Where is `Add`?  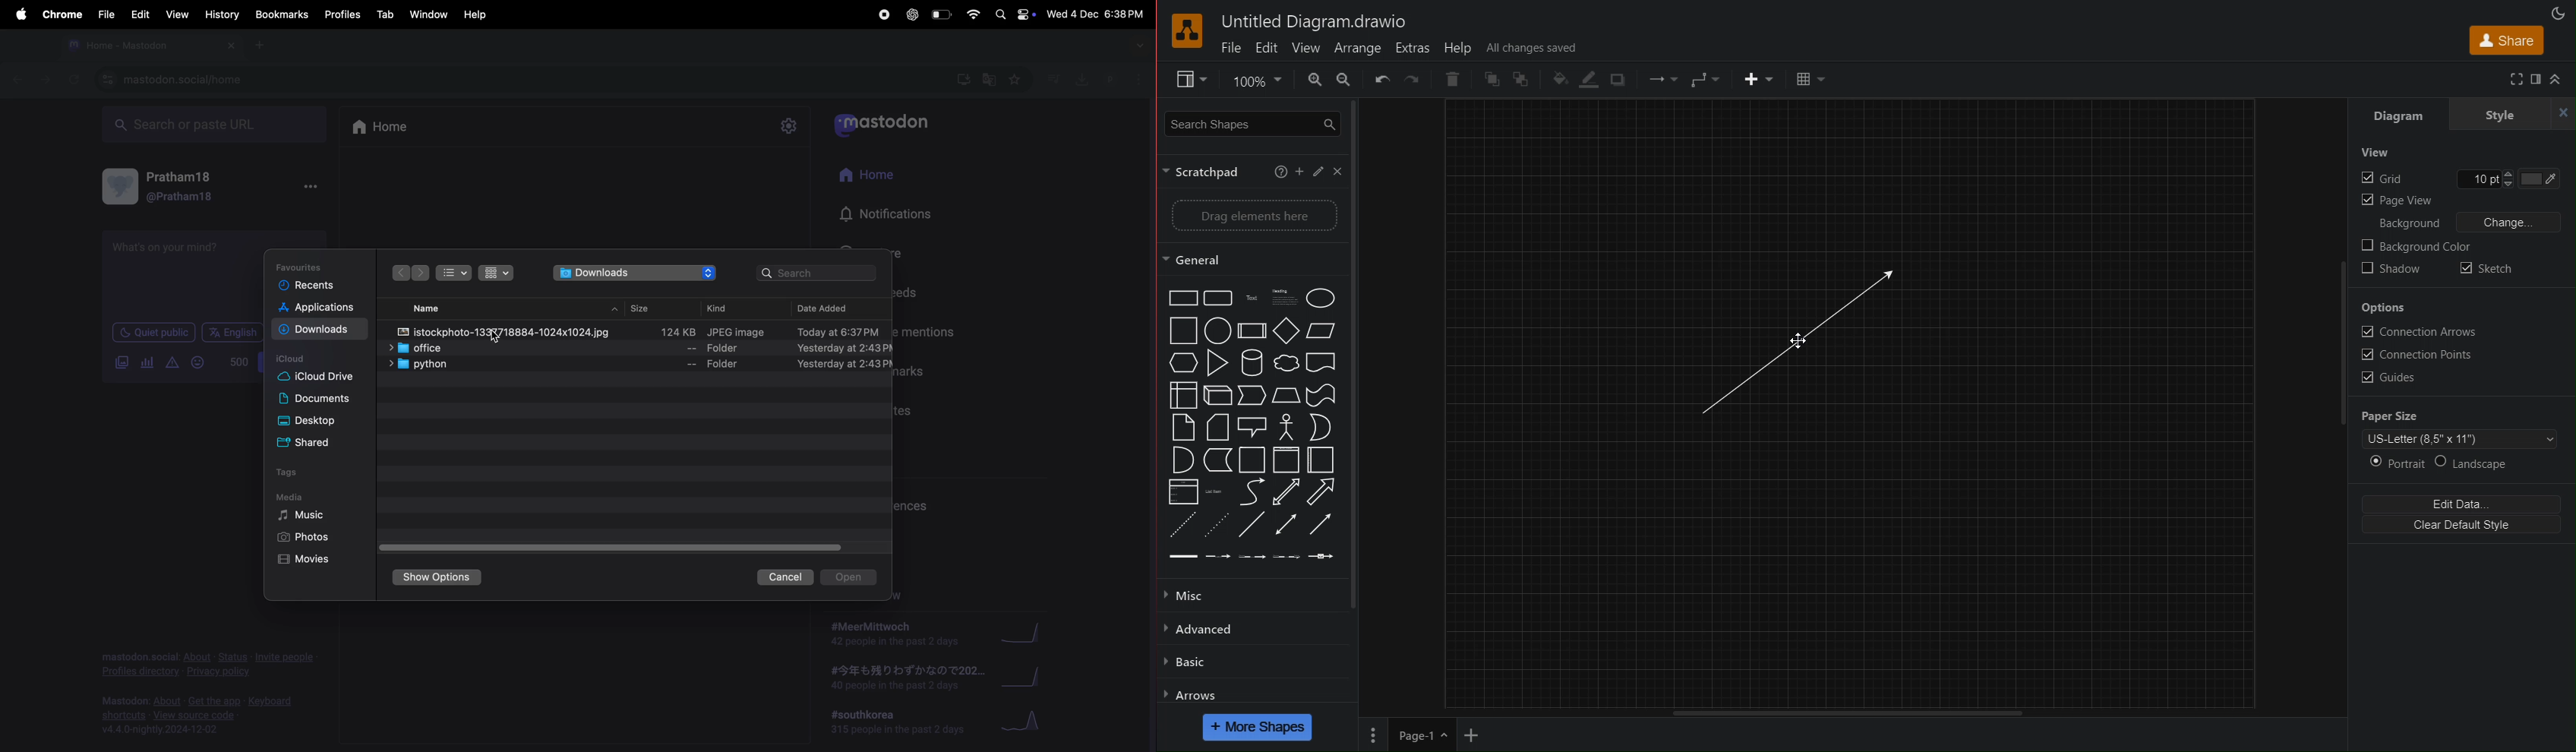 Add is located at coordinates (1299, 170).